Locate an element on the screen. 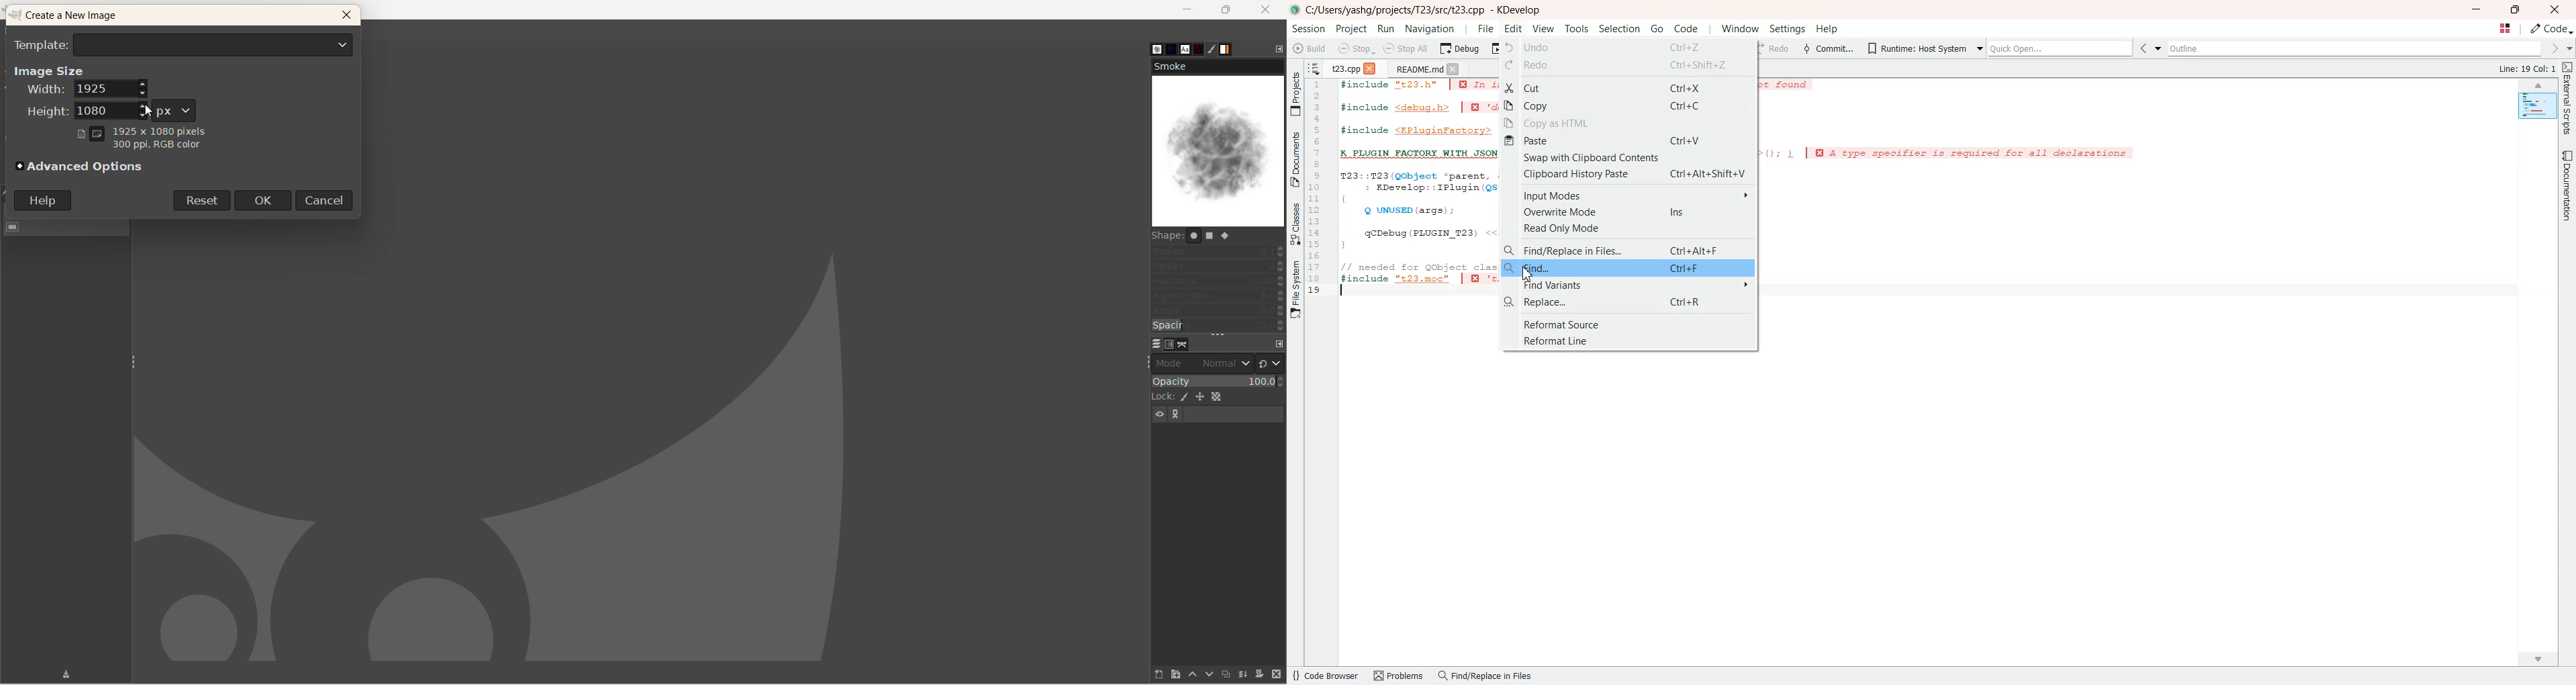  help is located at coordinates (43, 200).